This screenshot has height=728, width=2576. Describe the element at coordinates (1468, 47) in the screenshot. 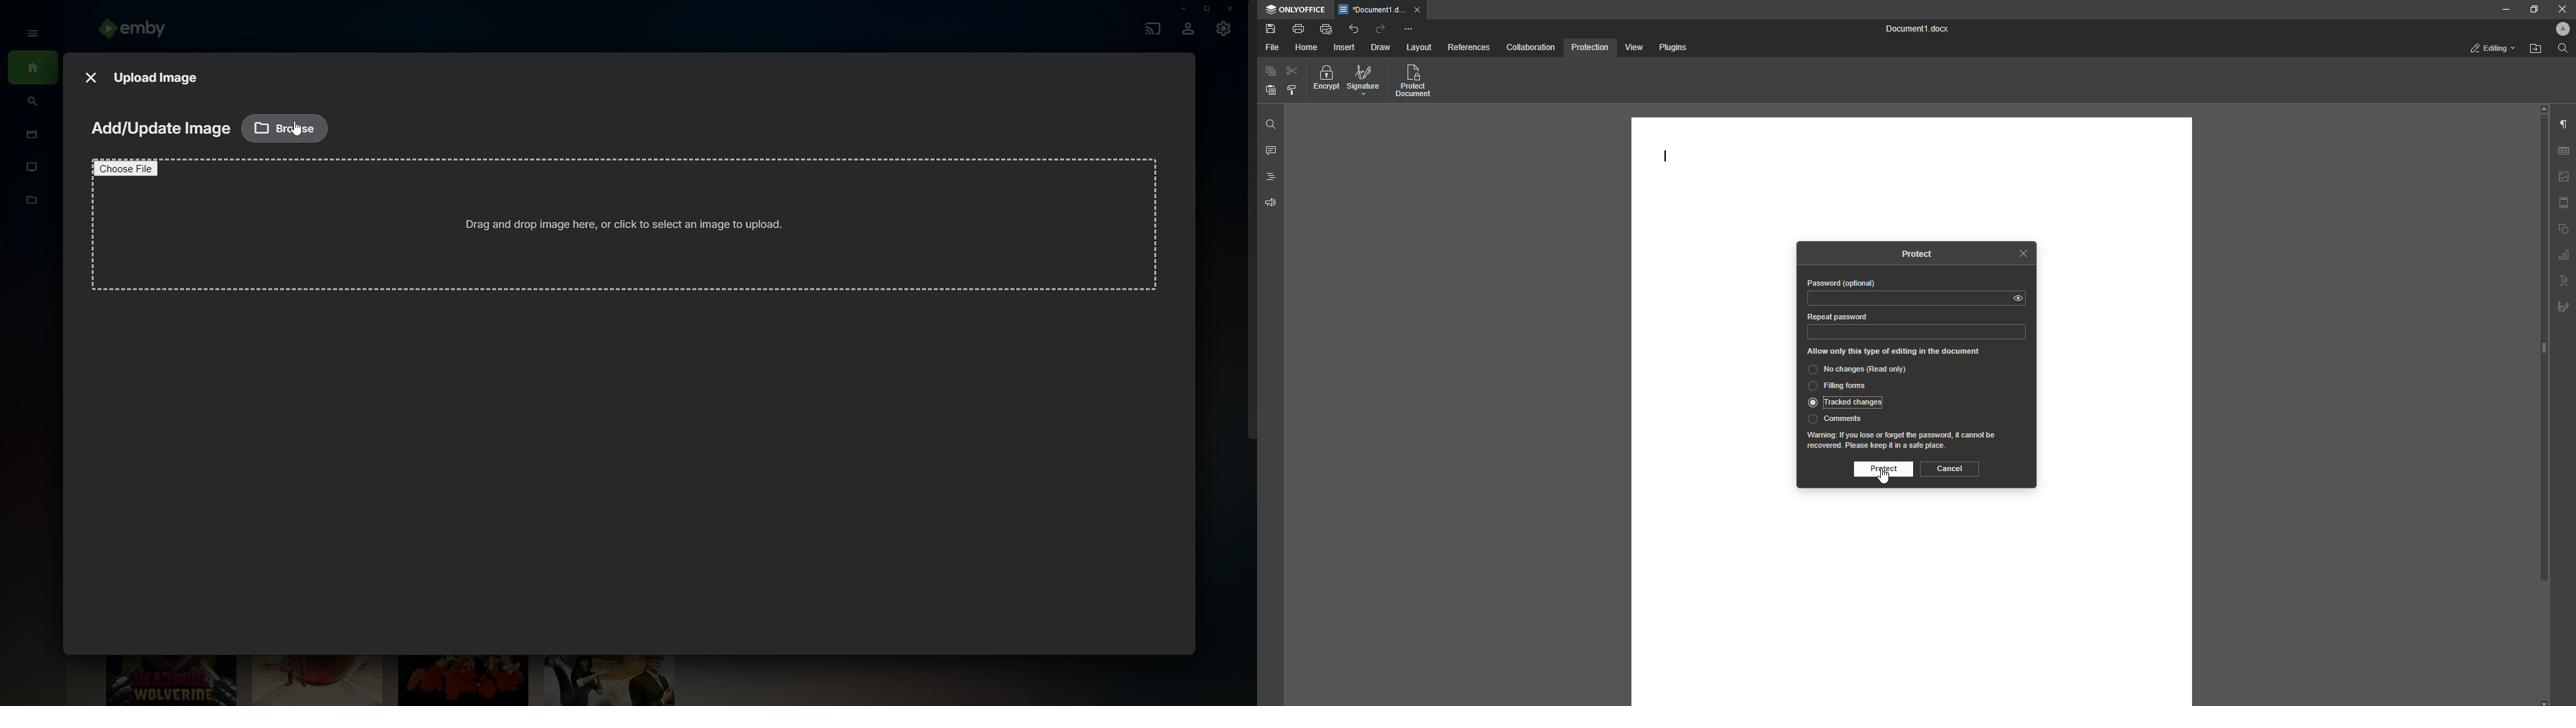

I see `References` at that location.